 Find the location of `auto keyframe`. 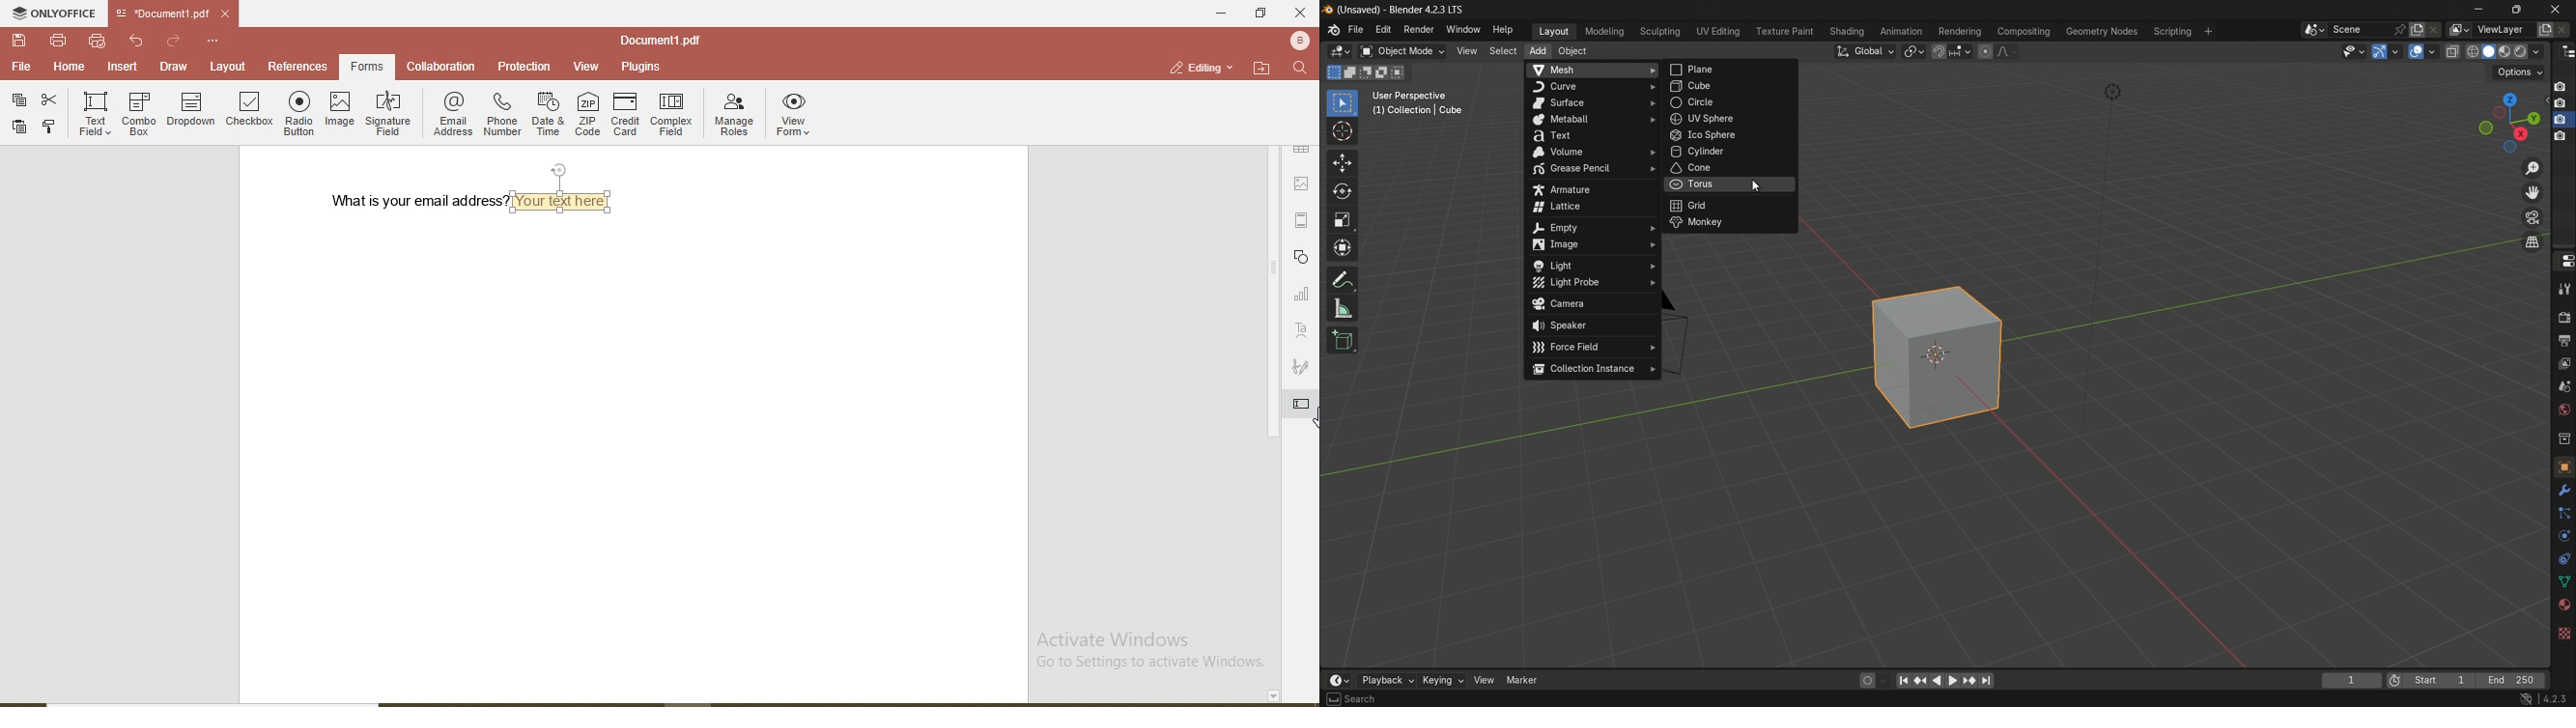

auto keyframe is located at coordinates (1883, 681).